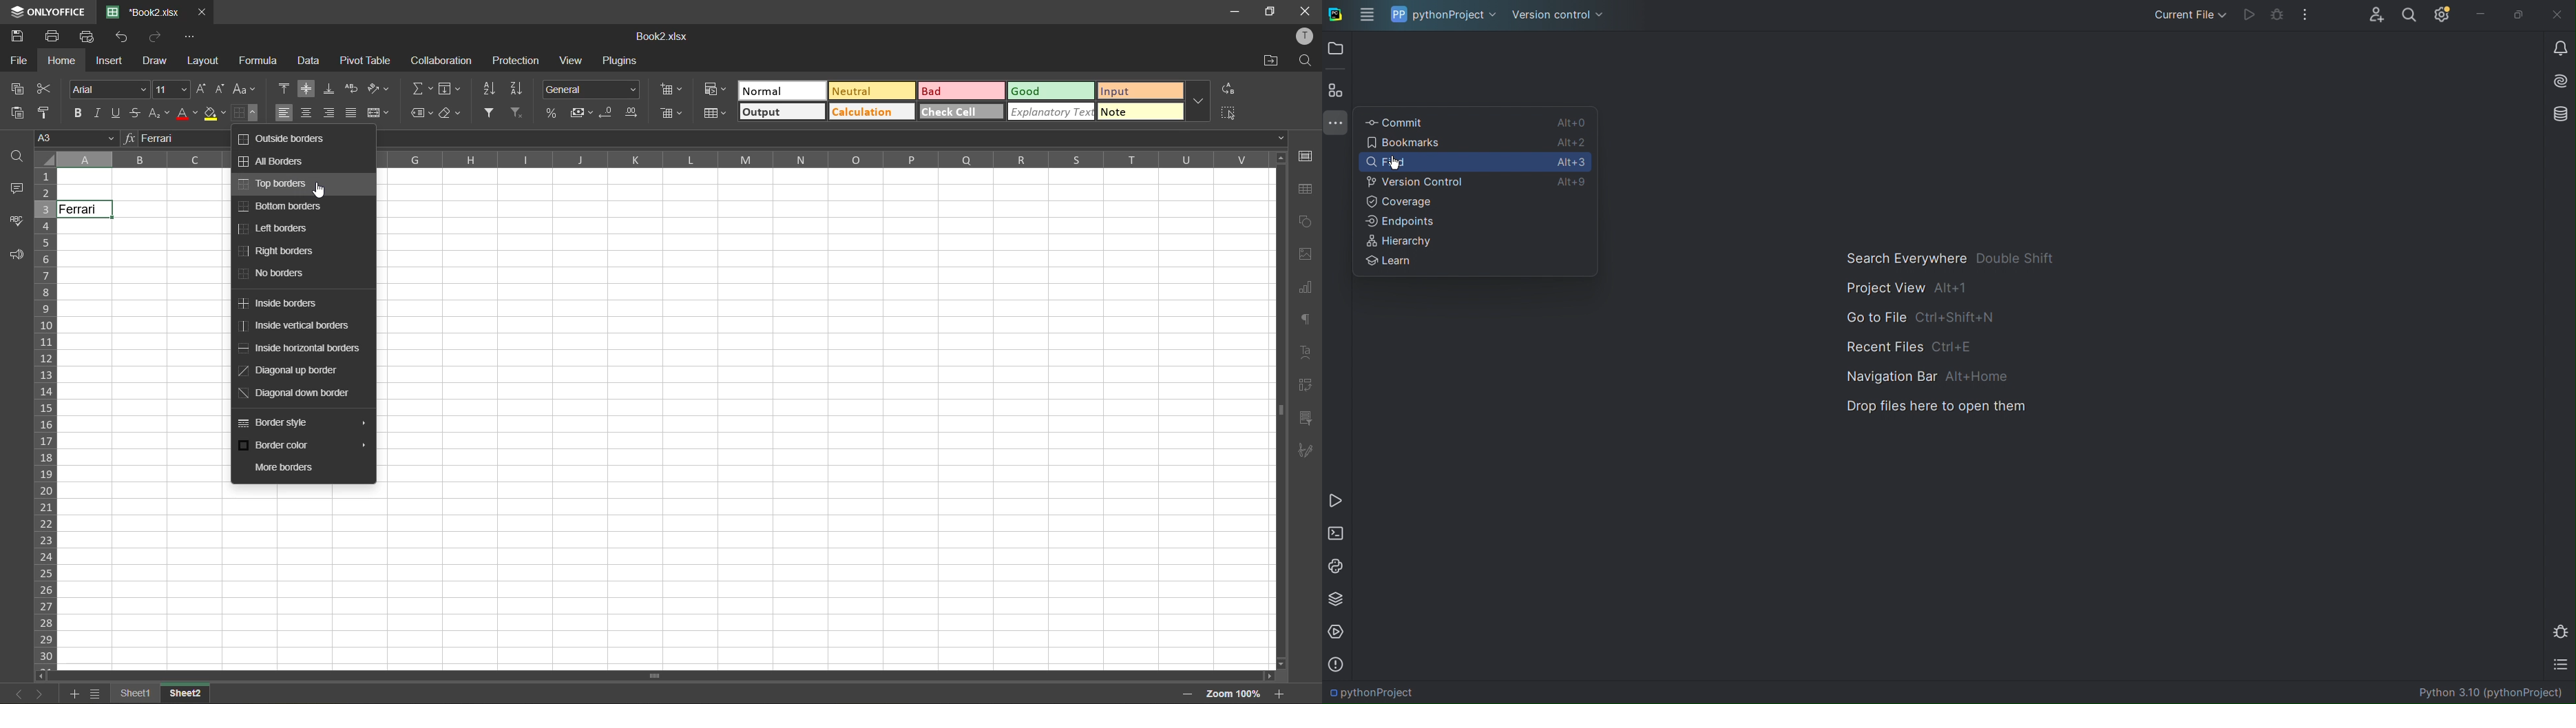 This screenshot has height=728, width=2576. What do you see at coordinates (366, 59) in the screenshot?
I see `pivot table` at bounding box center [366, 59].